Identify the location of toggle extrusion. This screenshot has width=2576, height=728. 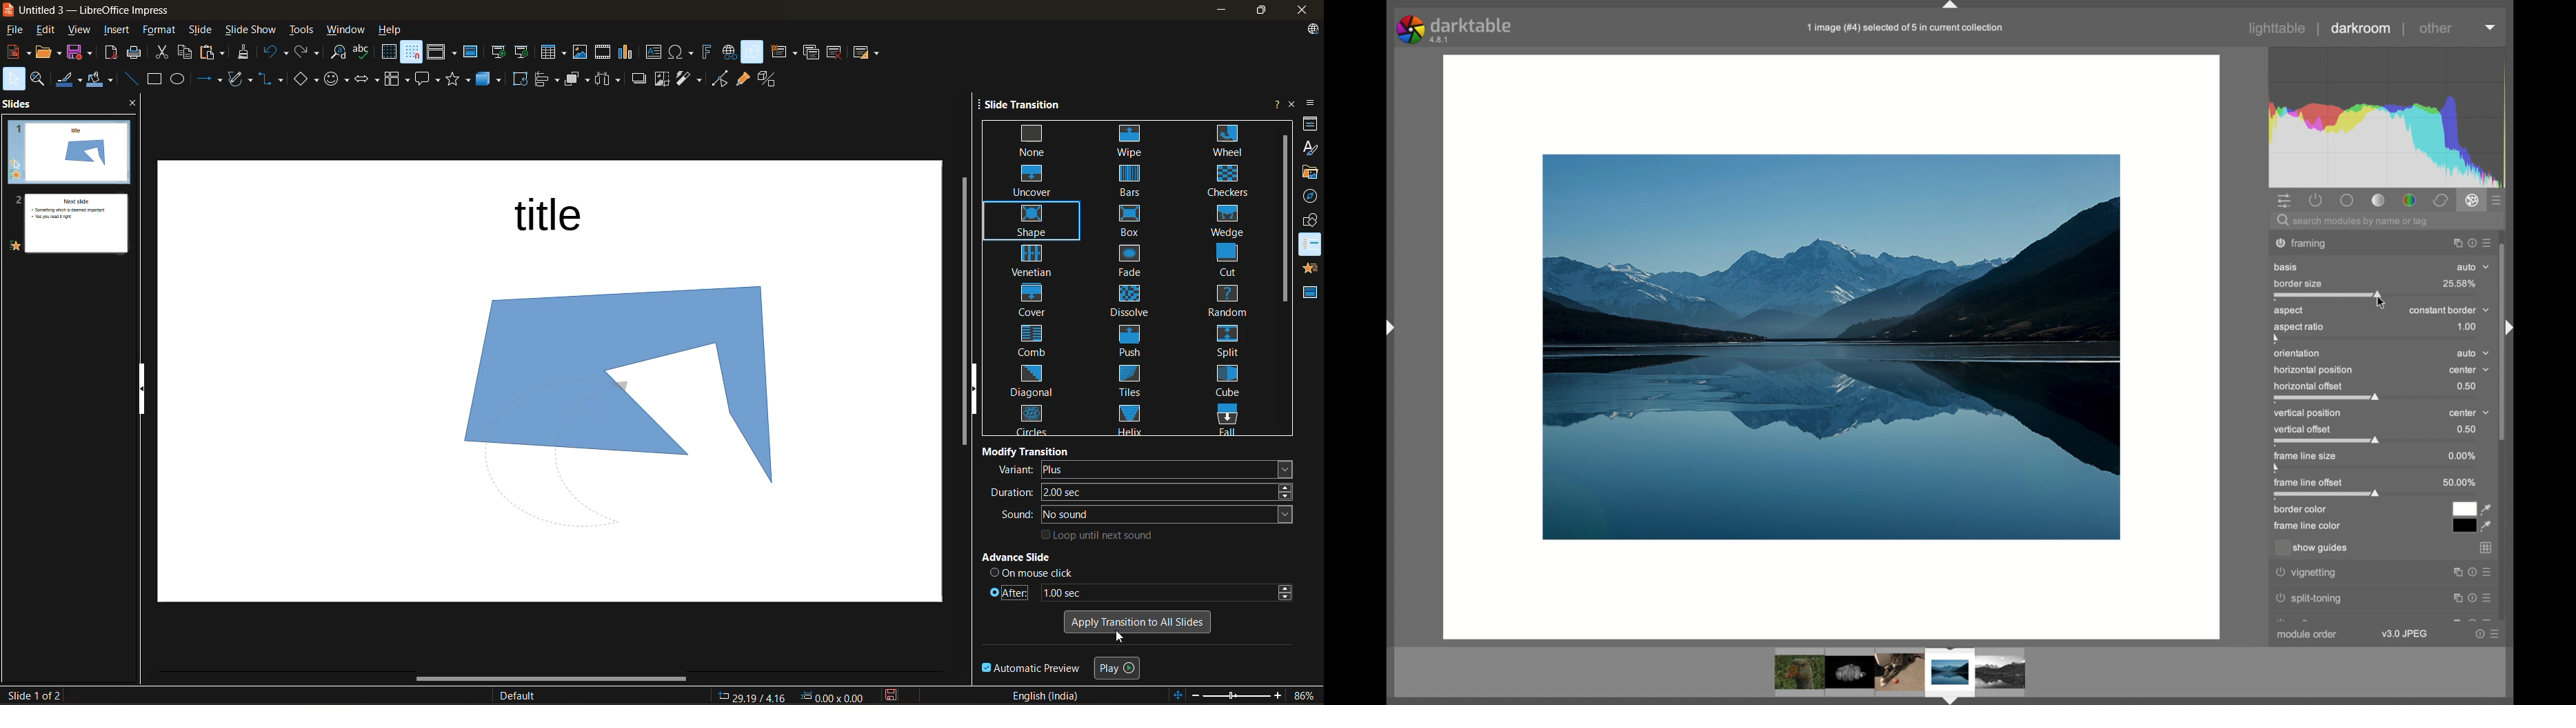
(772, 79).